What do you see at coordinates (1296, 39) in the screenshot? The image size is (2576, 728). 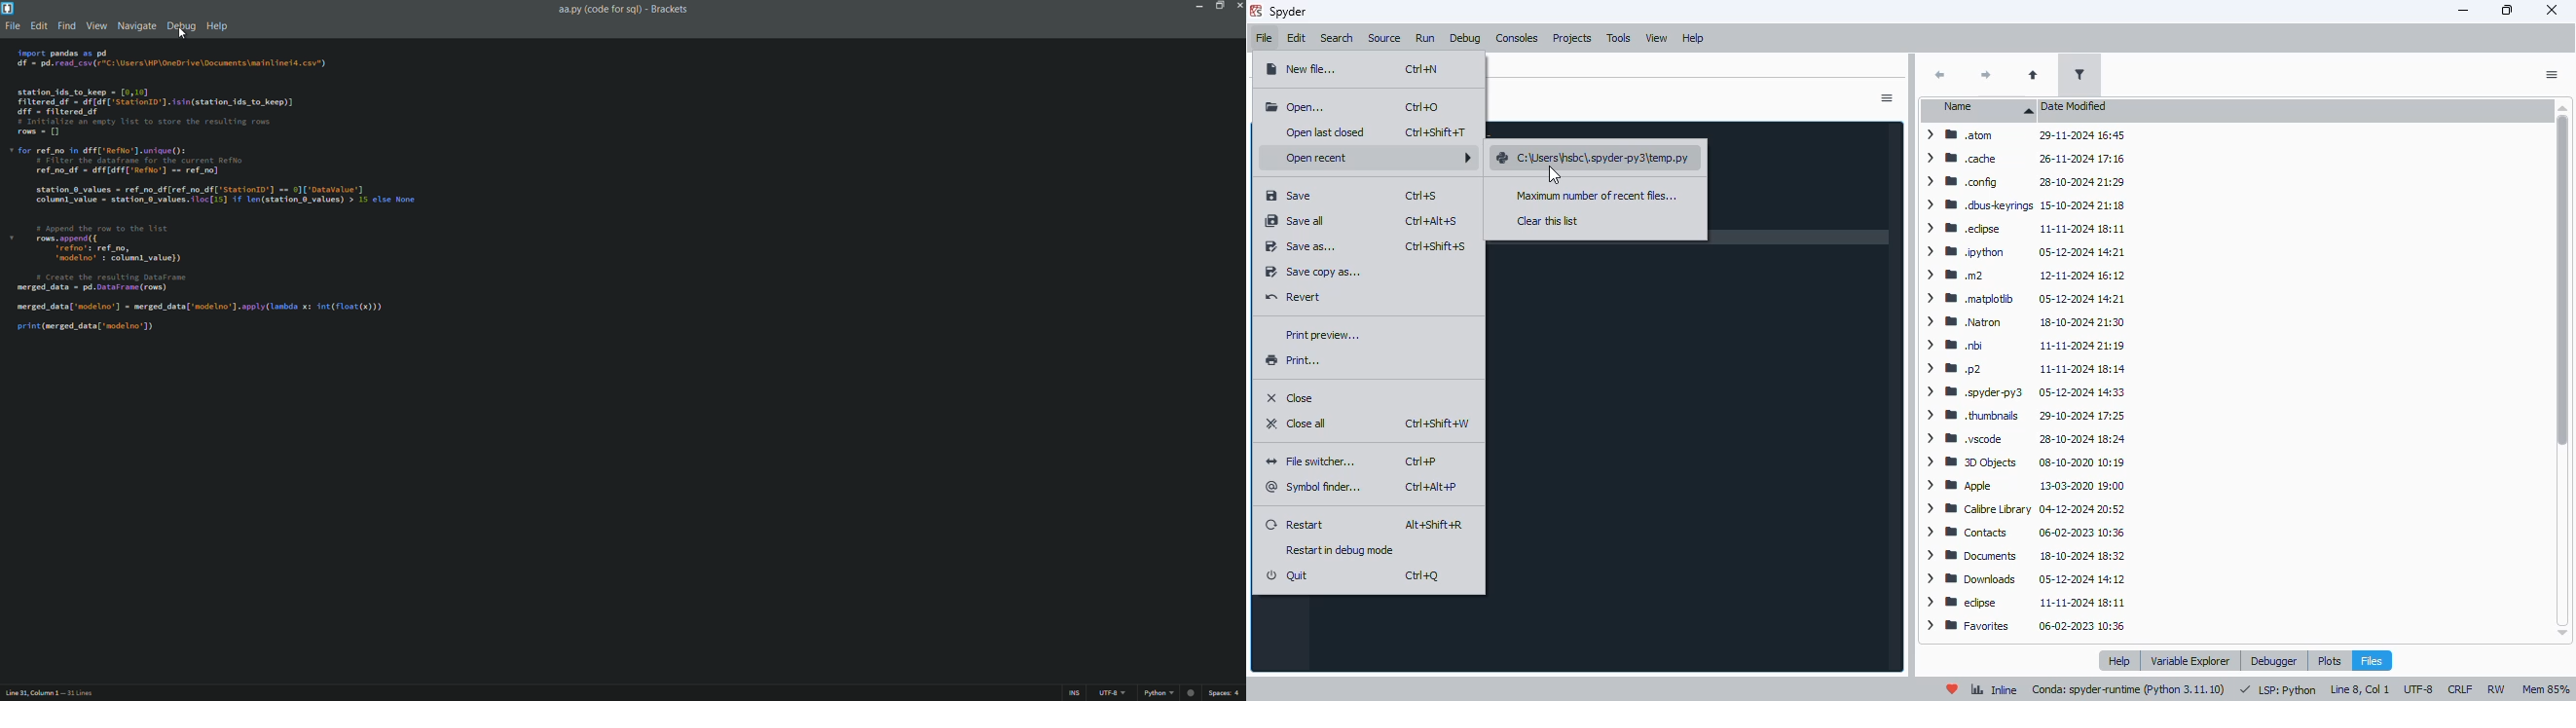 I see `edit` at bounding box center [1296, 39].